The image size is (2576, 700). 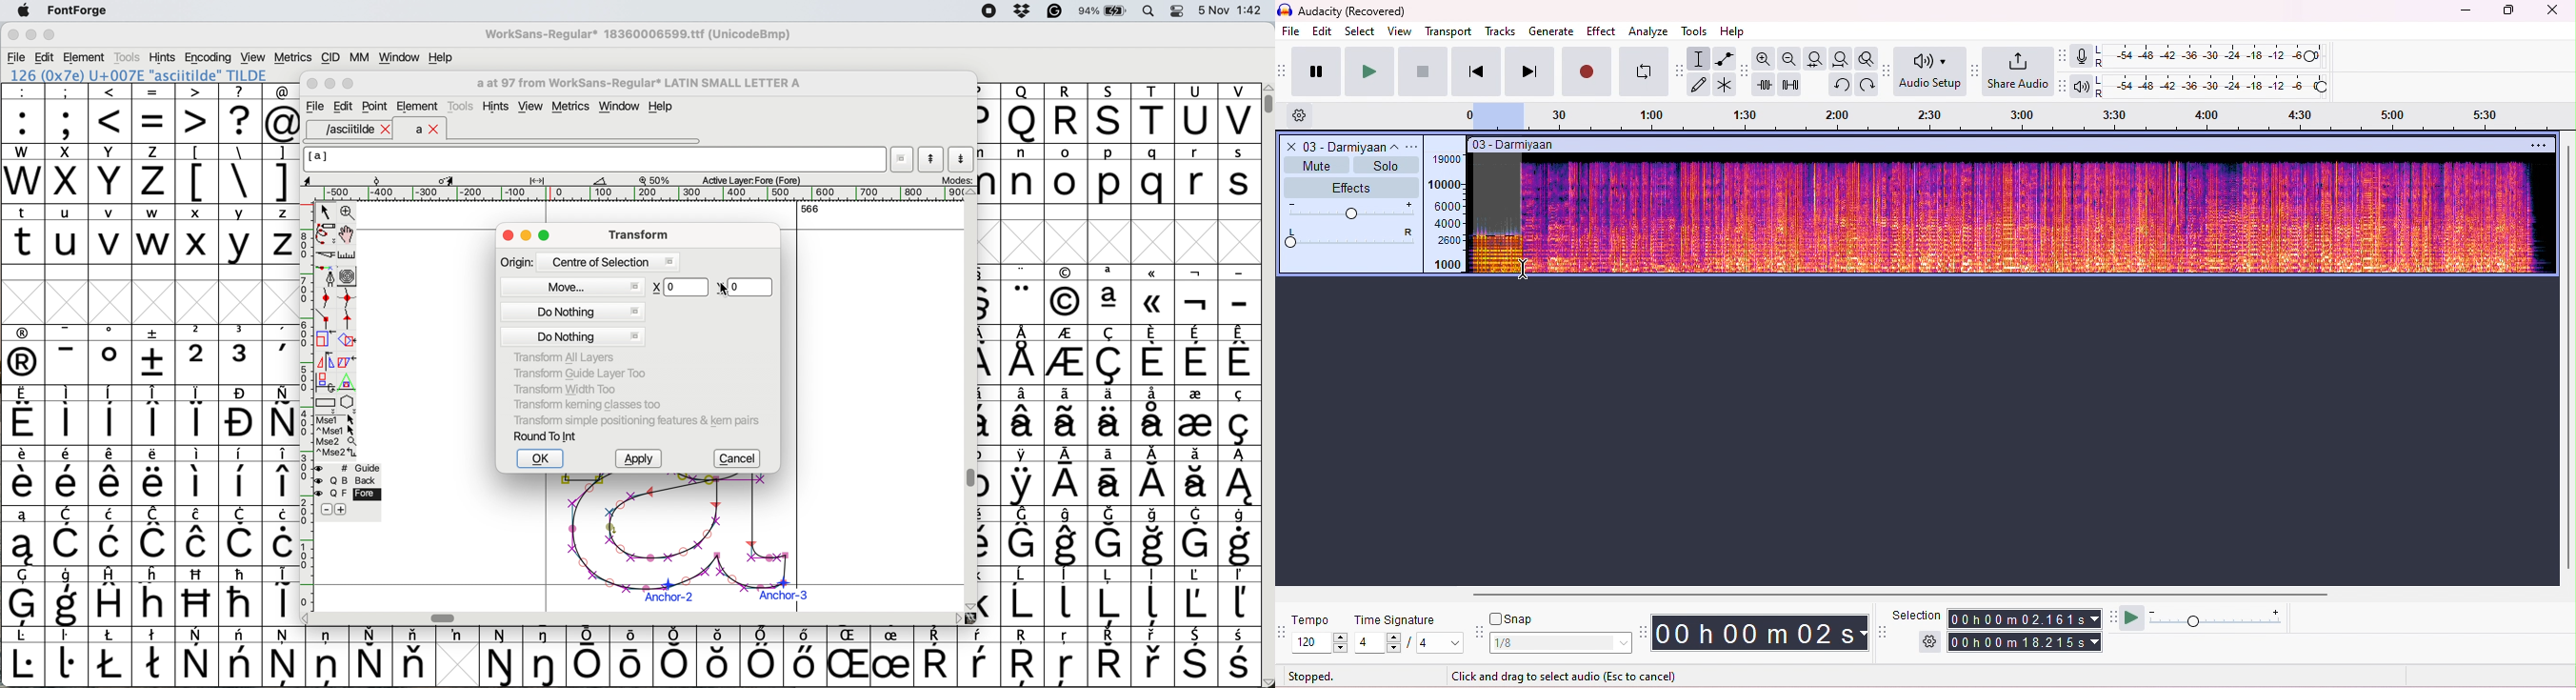 What do you see at coordinates (1240, 174) in the screenshot?
I see `s` at bounding box center [1240, 174].